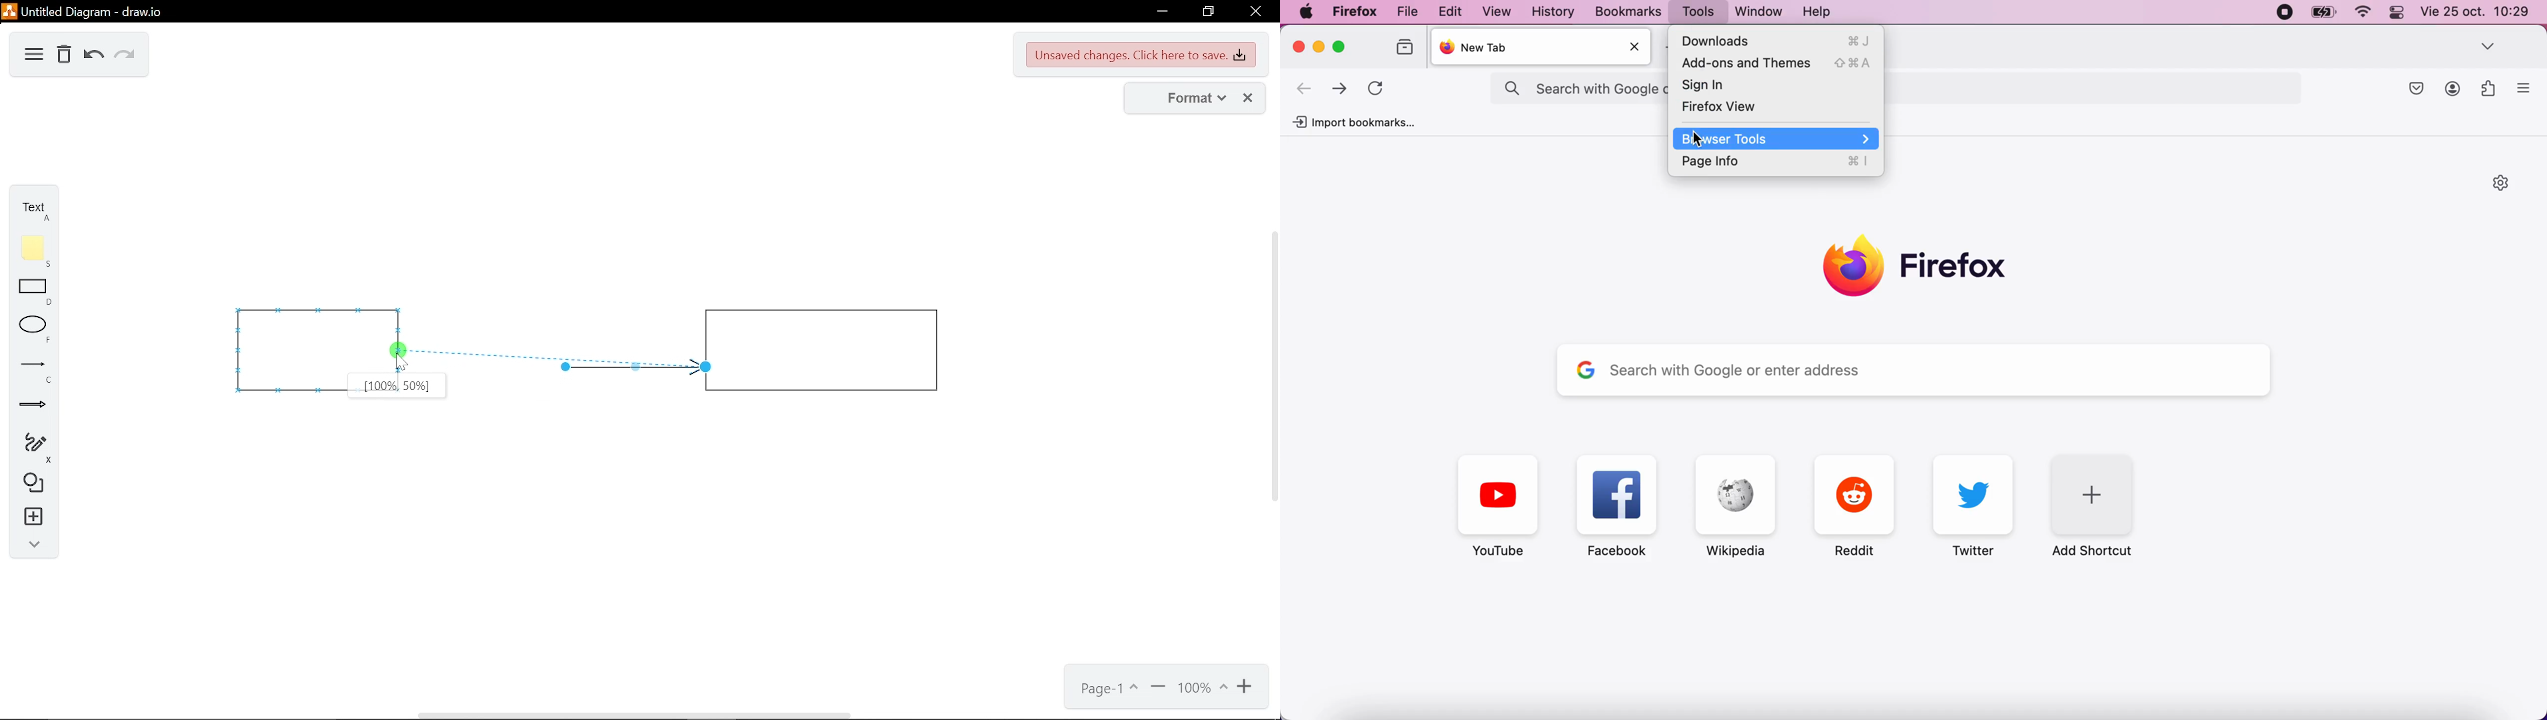 This screenshot has width=2548, height=728. I want to click on rectangle 1, so click(291, 350).